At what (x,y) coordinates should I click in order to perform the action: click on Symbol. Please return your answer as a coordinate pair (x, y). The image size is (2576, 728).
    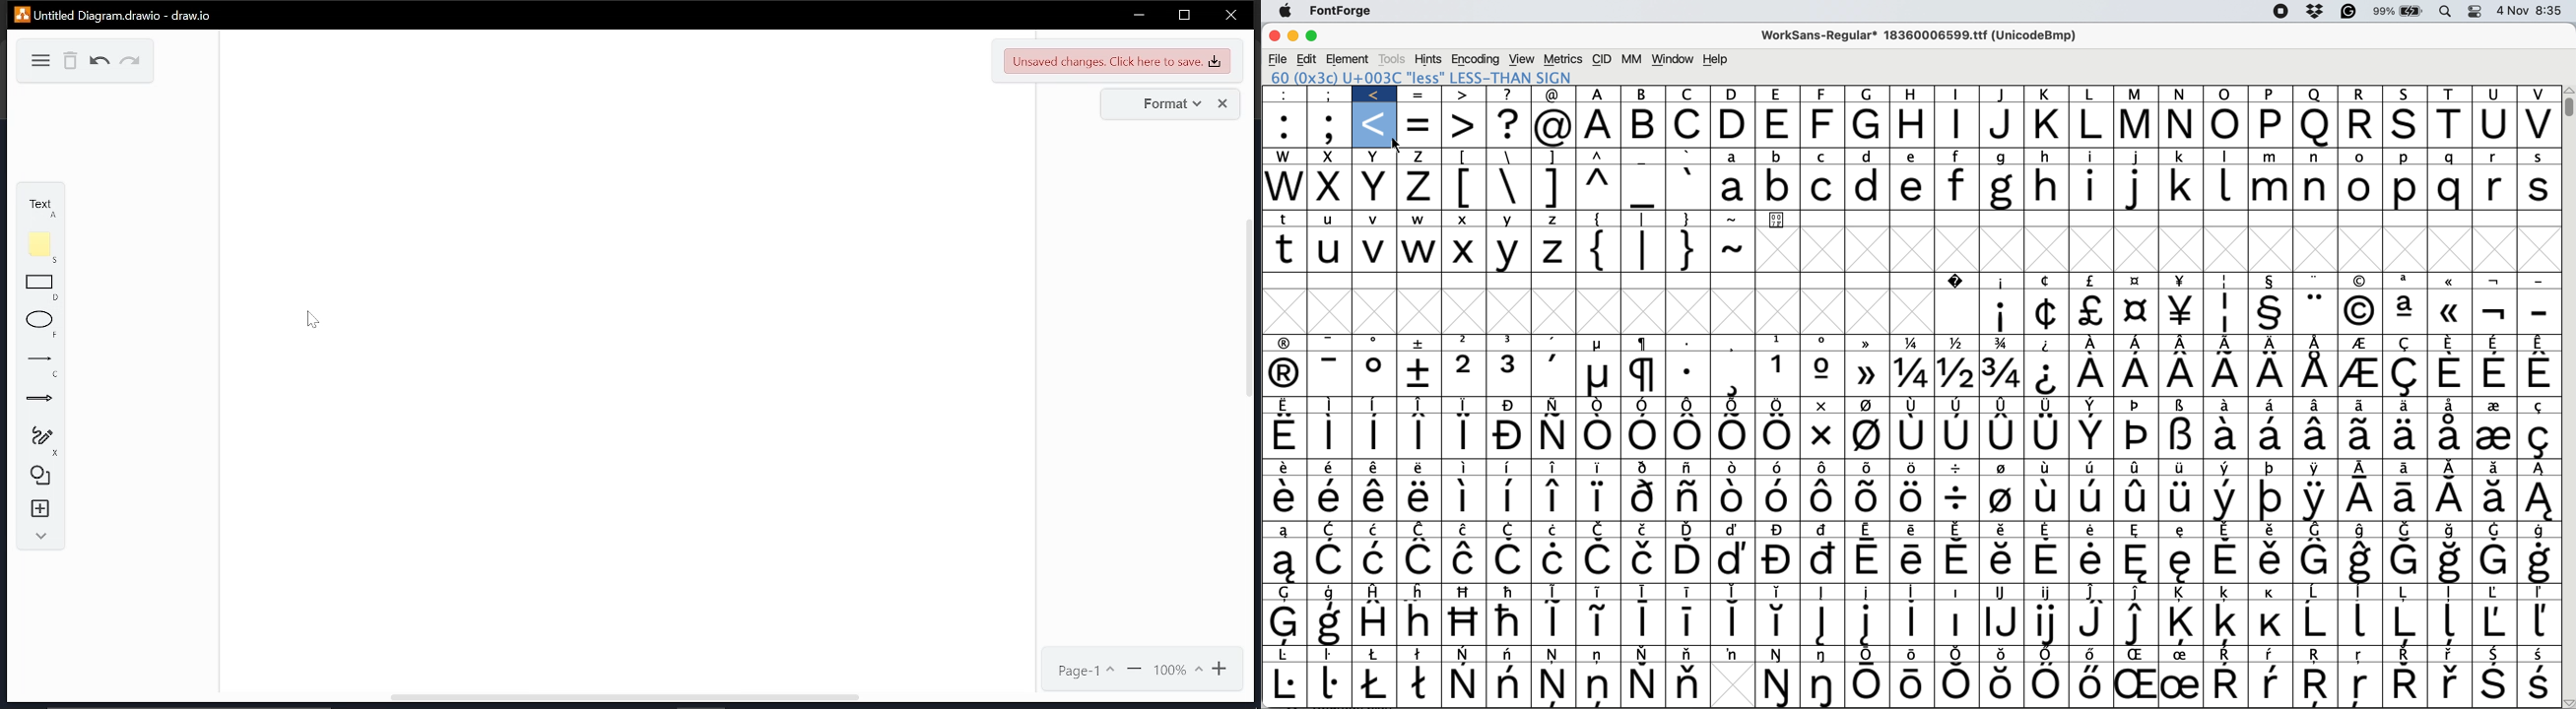
    Looking at the image, I should click on (1377, 592).